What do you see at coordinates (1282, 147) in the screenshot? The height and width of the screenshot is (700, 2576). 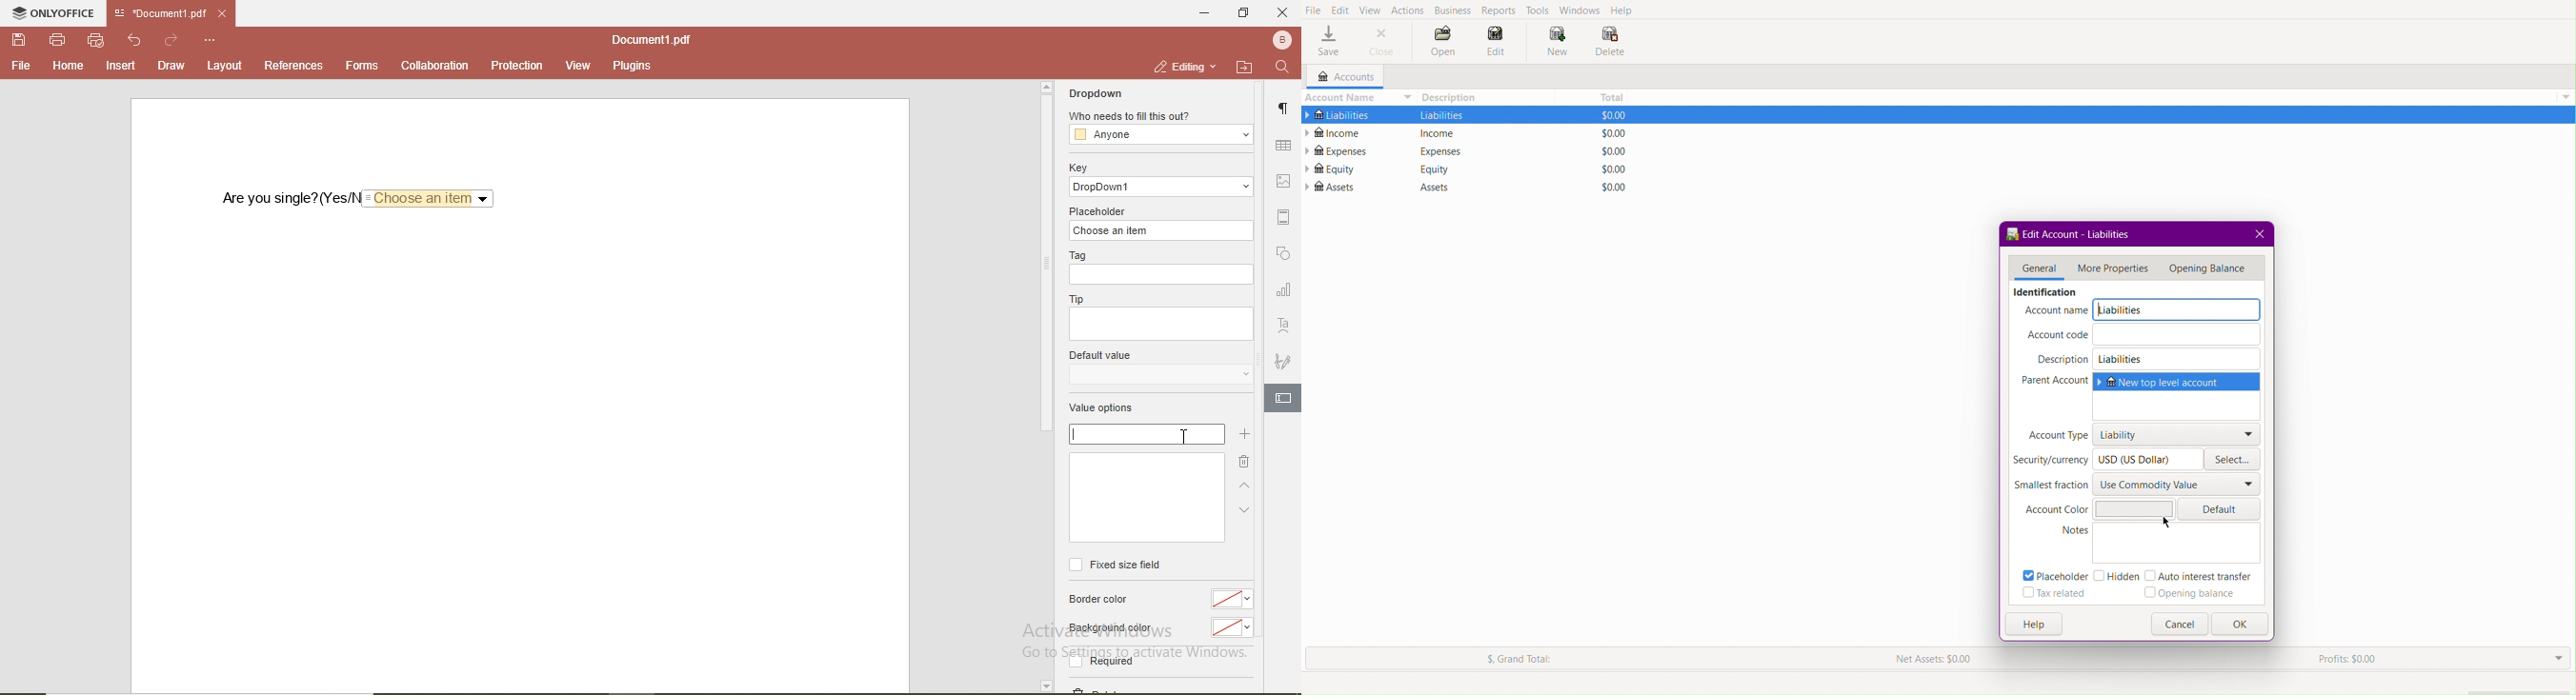 I see `table` at bounding box center [1282, 147].